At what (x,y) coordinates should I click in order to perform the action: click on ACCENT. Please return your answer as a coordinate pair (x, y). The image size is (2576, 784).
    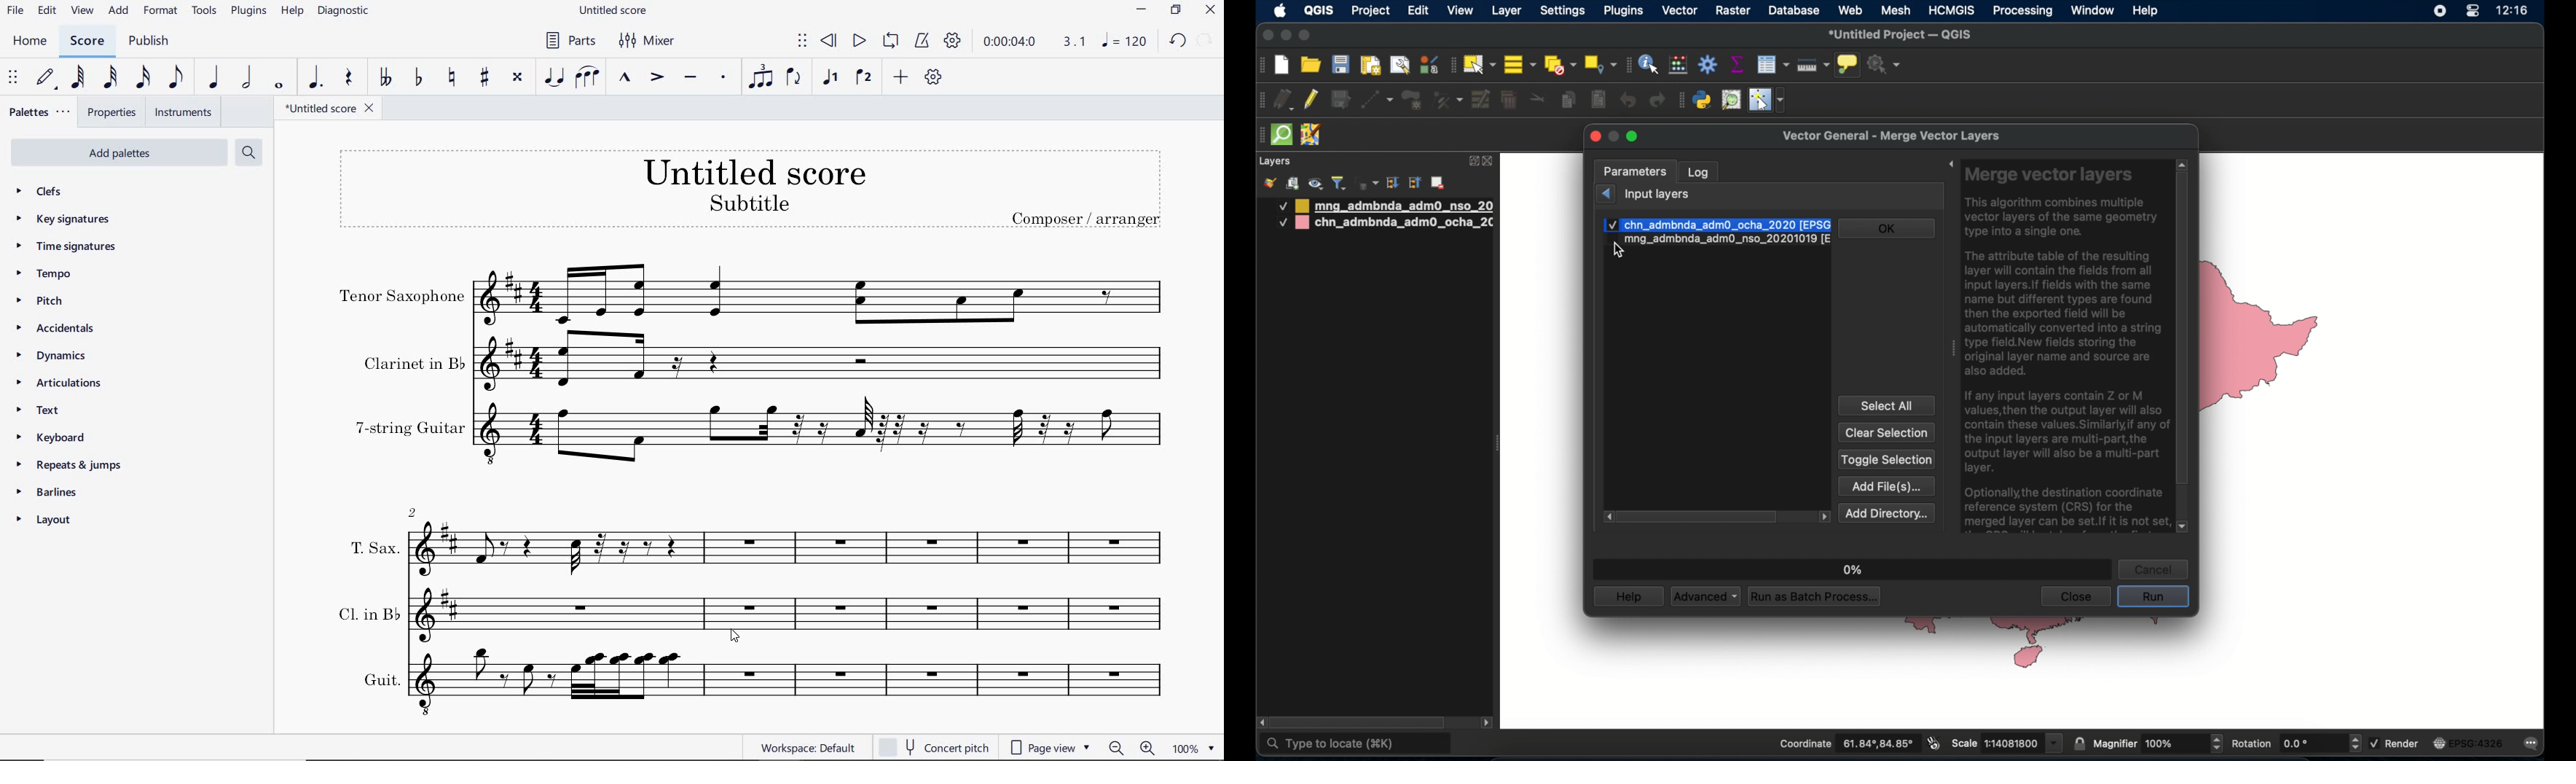
    Looking at the image, I should click on (656, 76).